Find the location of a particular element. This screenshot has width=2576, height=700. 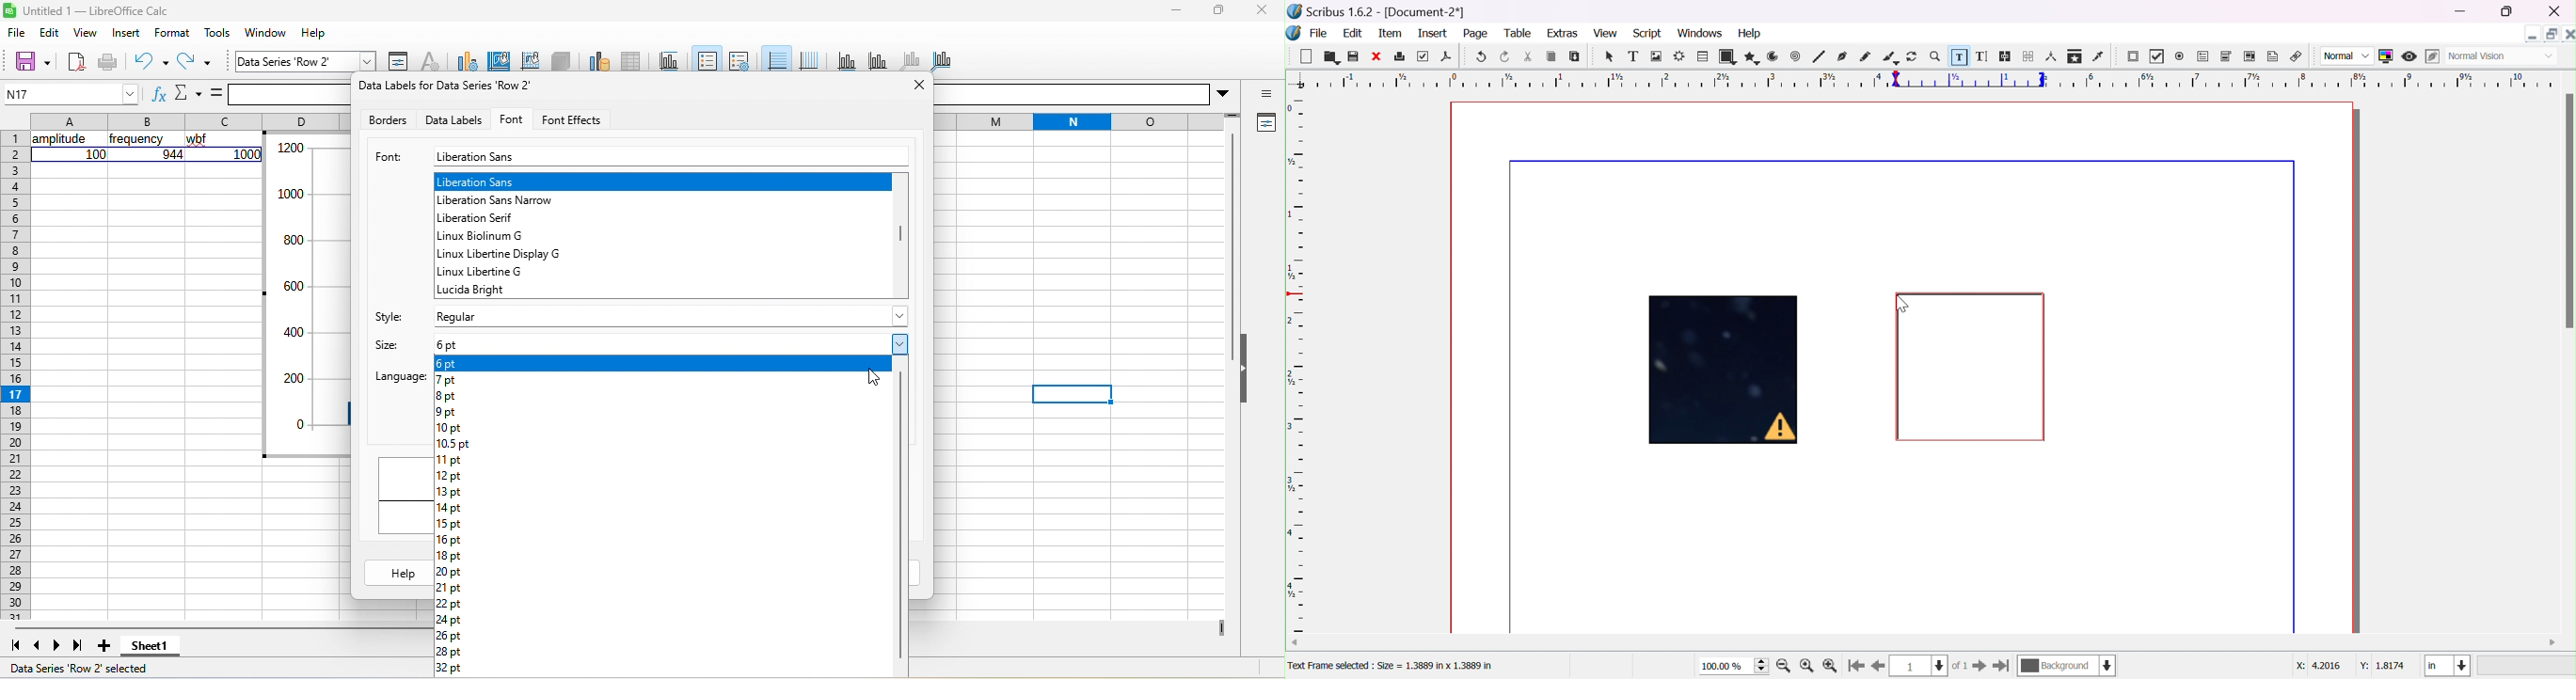

amplitude is located at coordinates (59, 139).